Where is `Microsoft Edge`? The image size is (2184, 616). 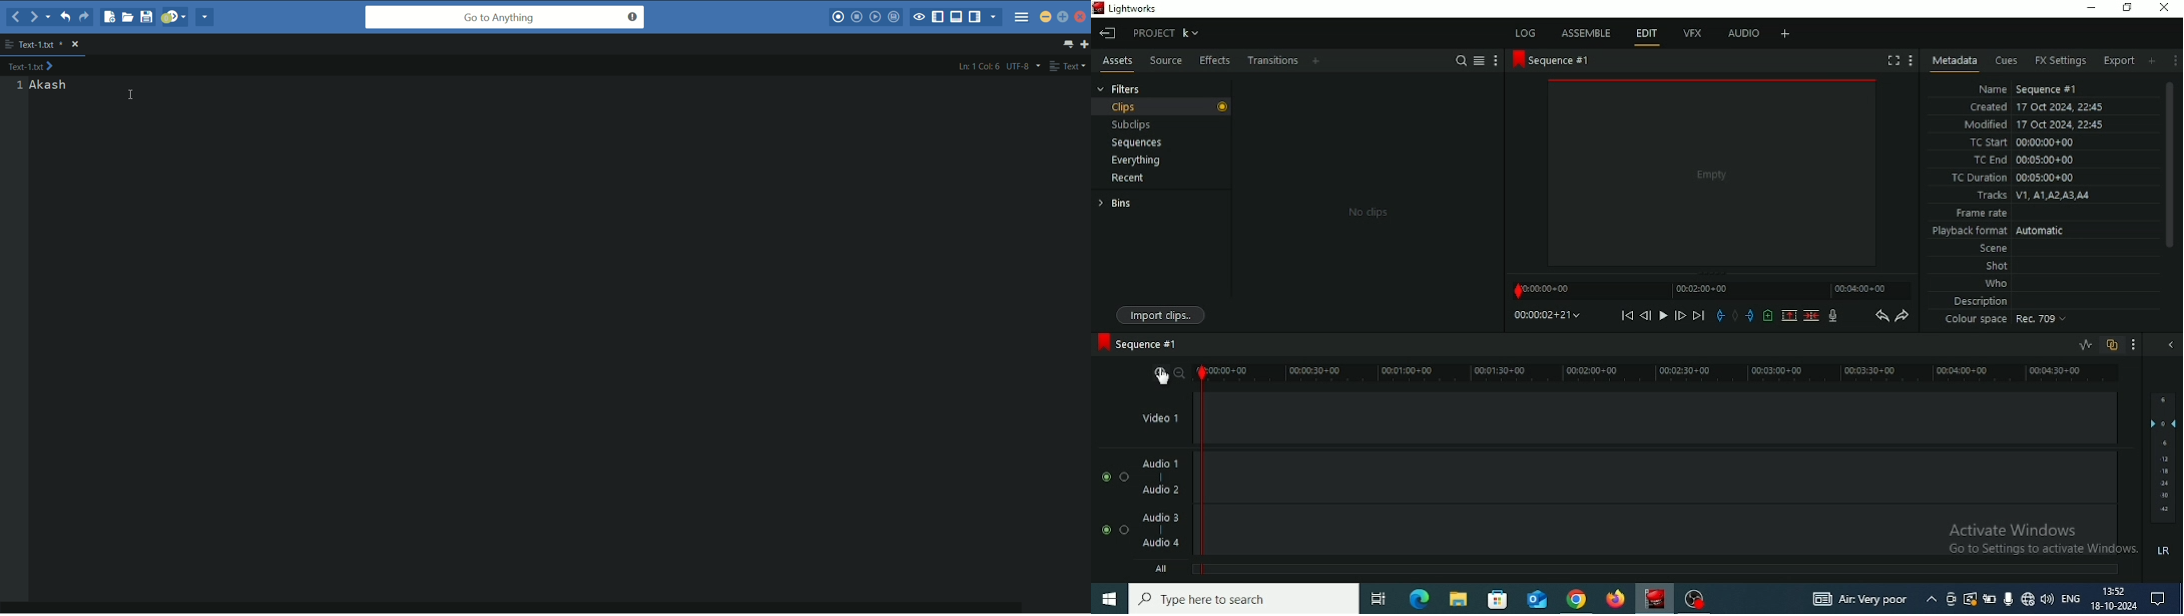
Microsoft Edge is located at coordinates (1419, 597).